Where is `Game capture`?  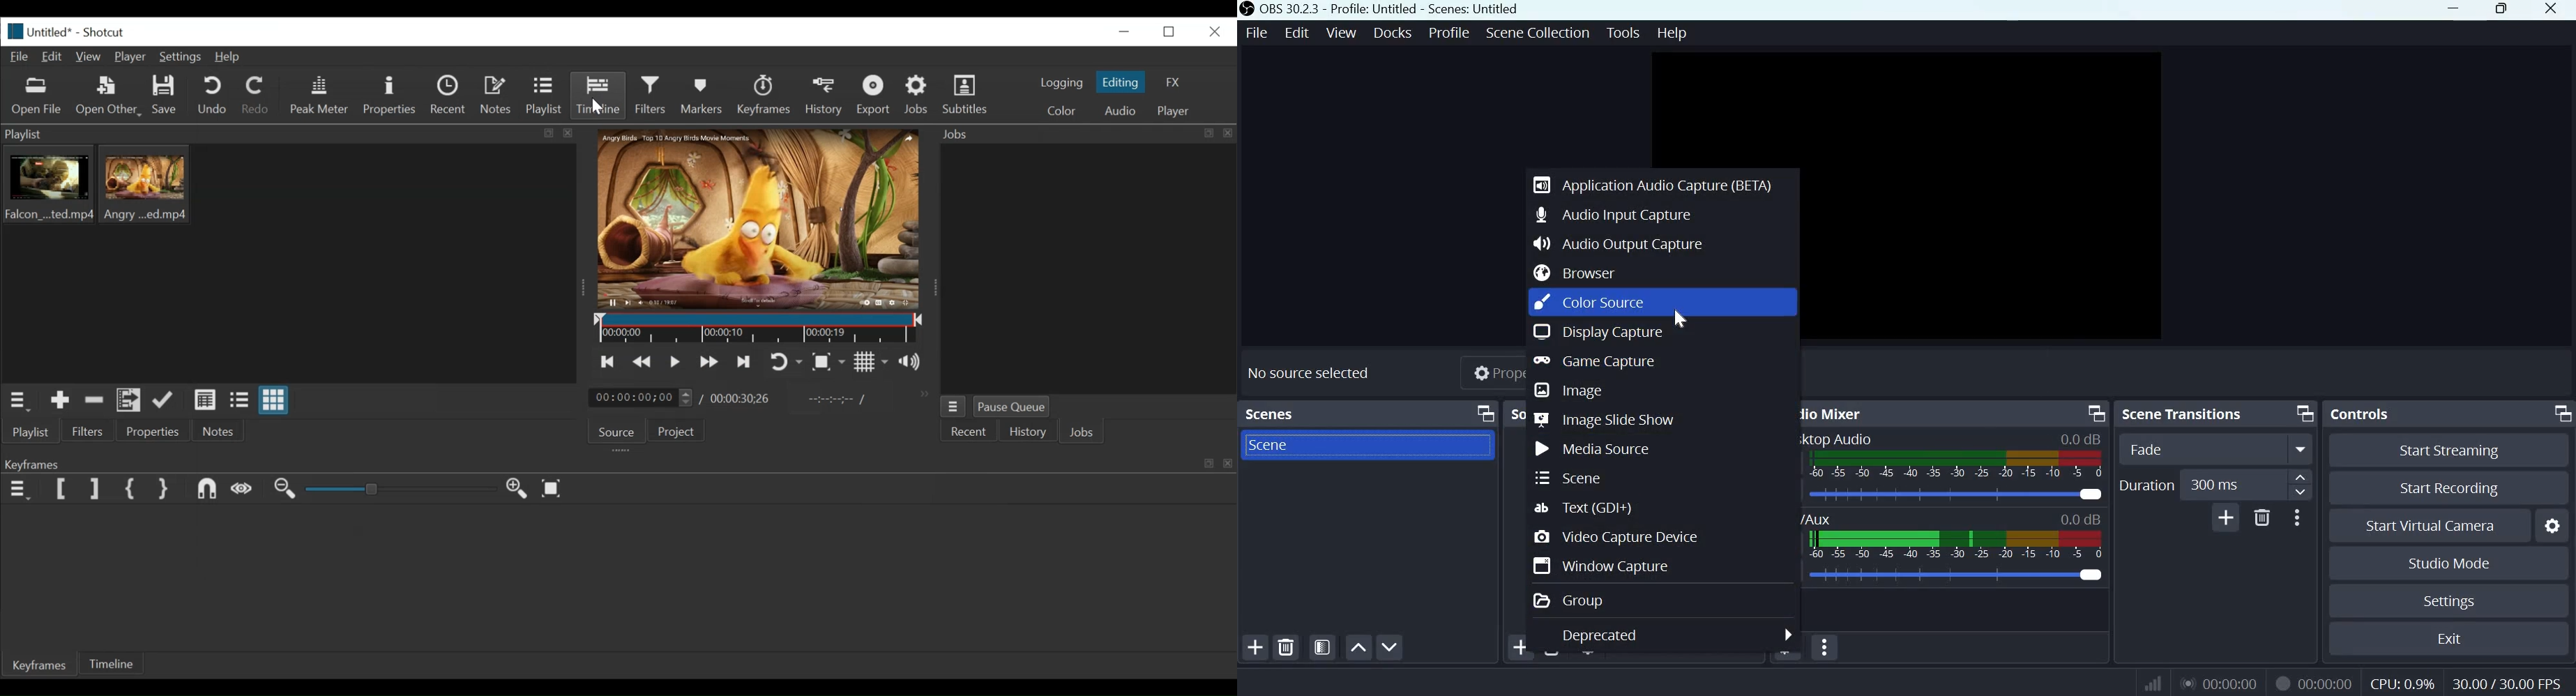 Game capture is located at coordinates (1601, 361).